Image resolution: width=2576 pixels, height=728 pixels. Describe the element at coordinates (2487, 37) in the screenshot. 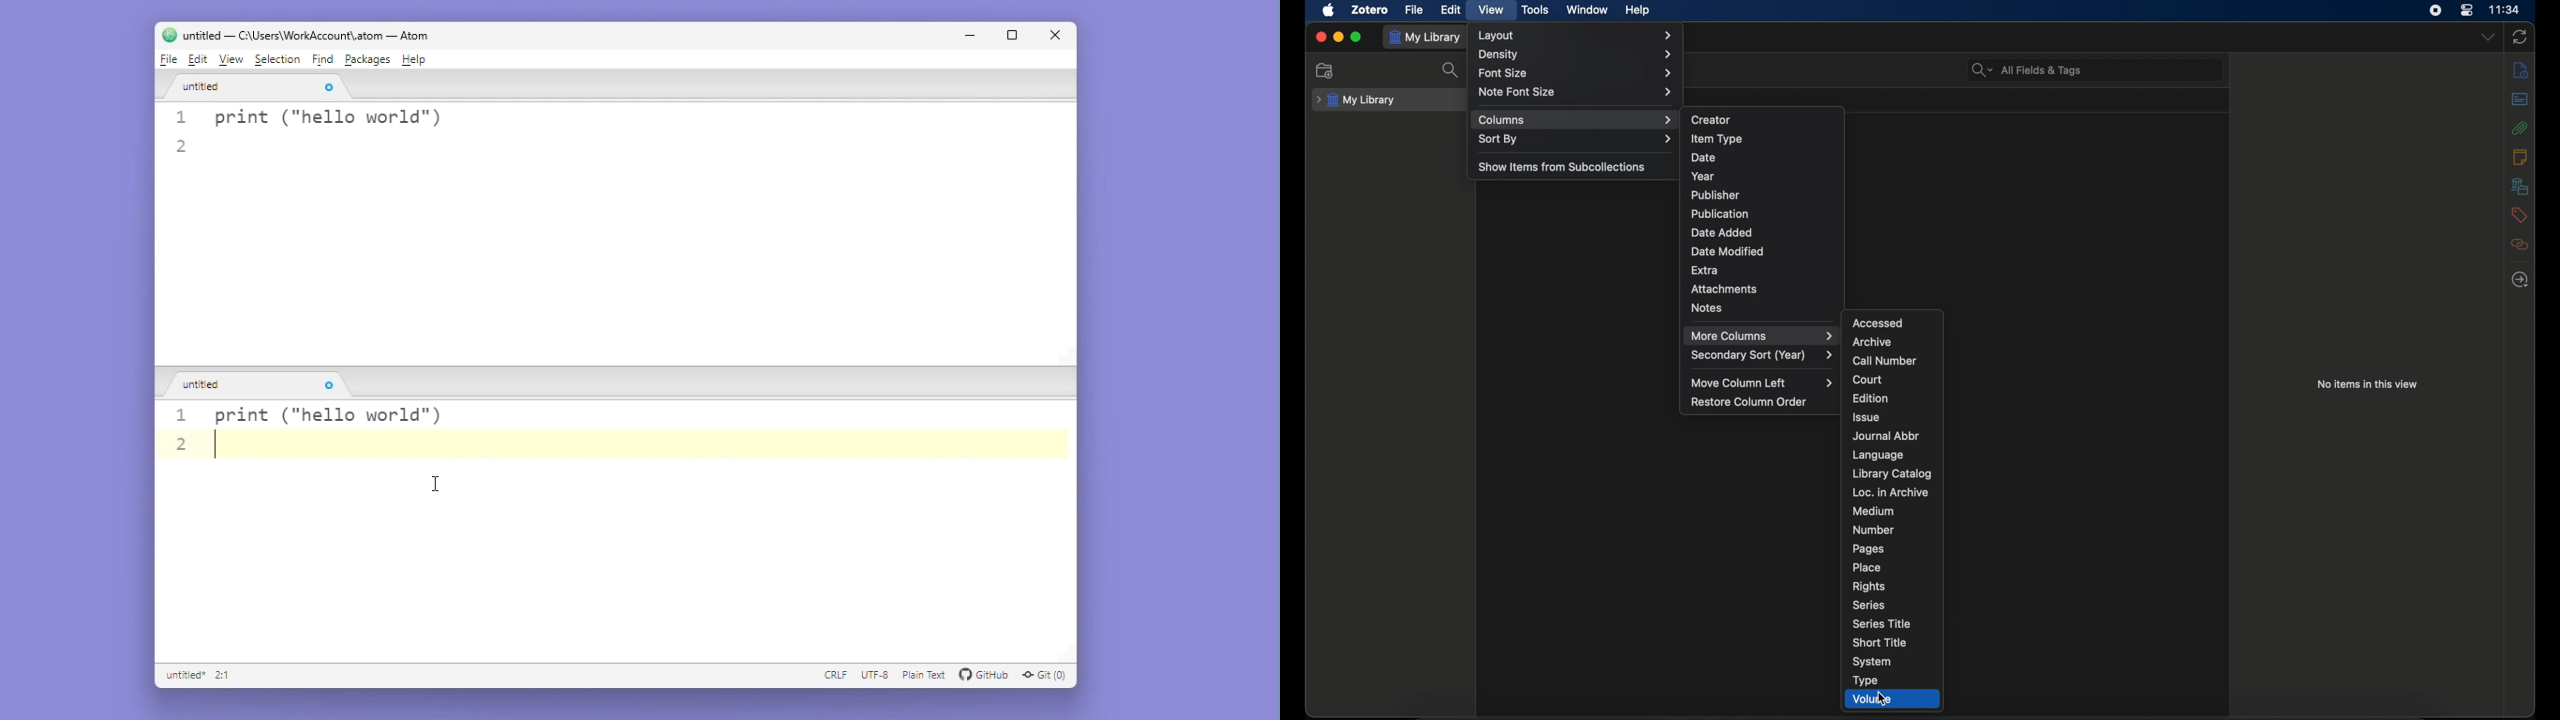

I see `dropdown` at that location.